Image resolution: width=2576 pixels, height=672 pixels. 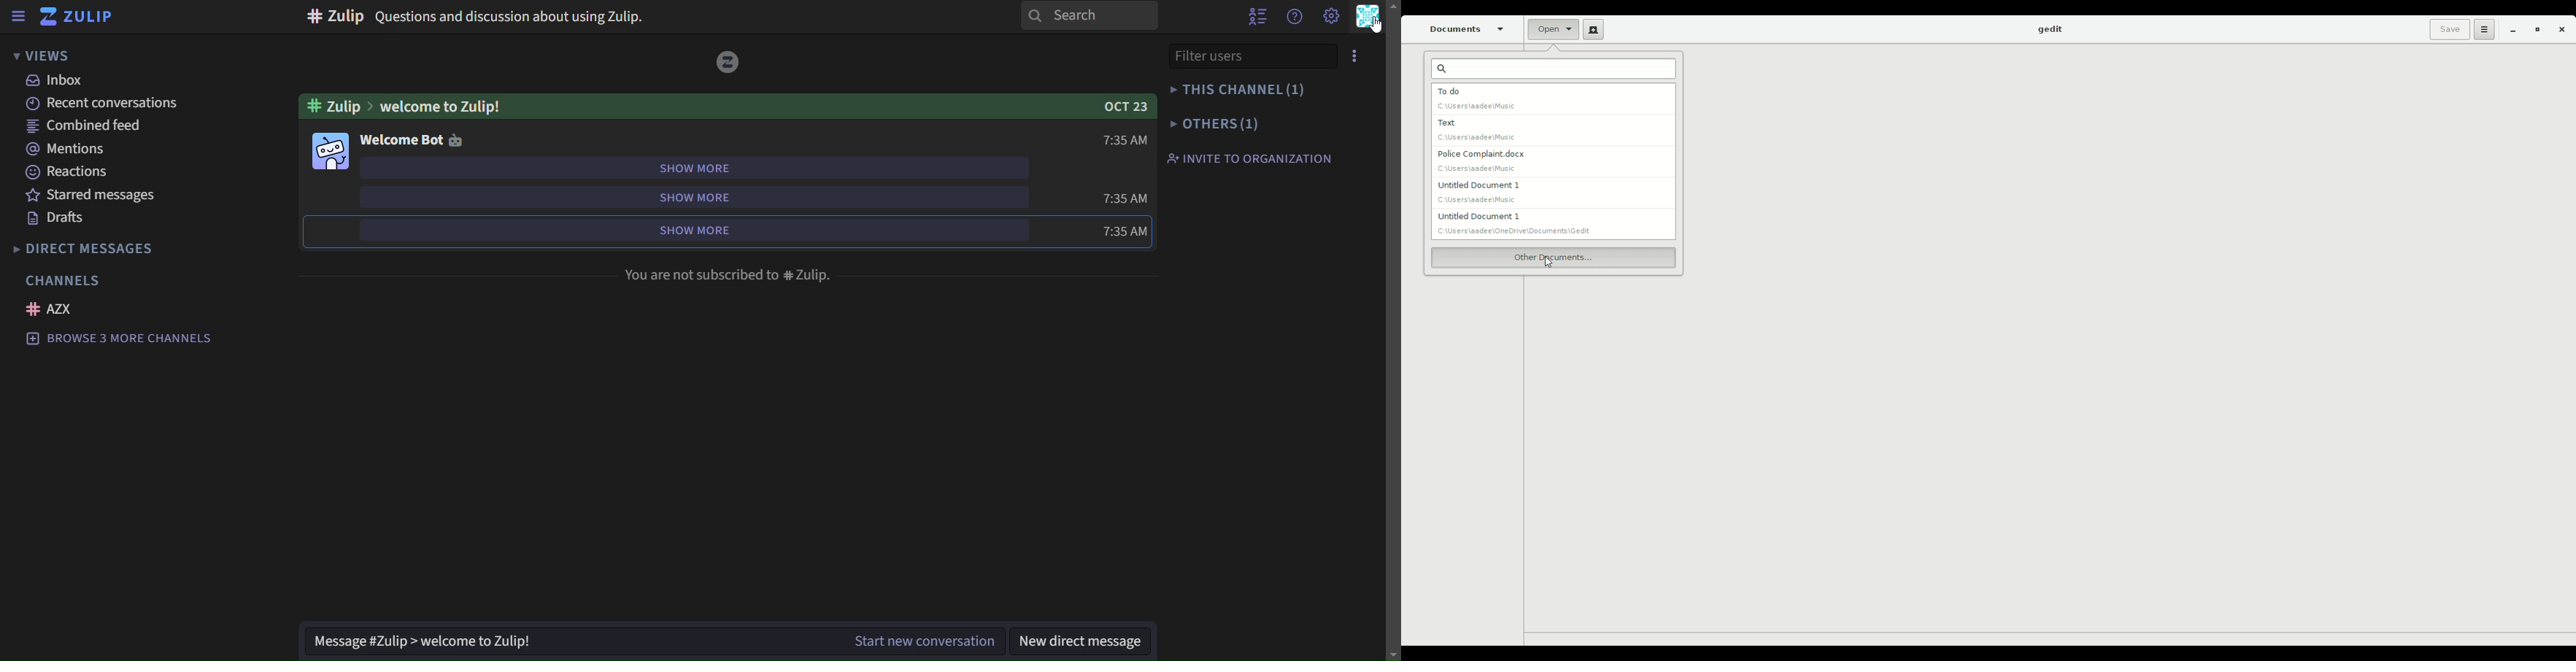 What do you see at coordinates (1260, 15) in the screenshot?
I see `show user list` at bounding box center [1260, 15].